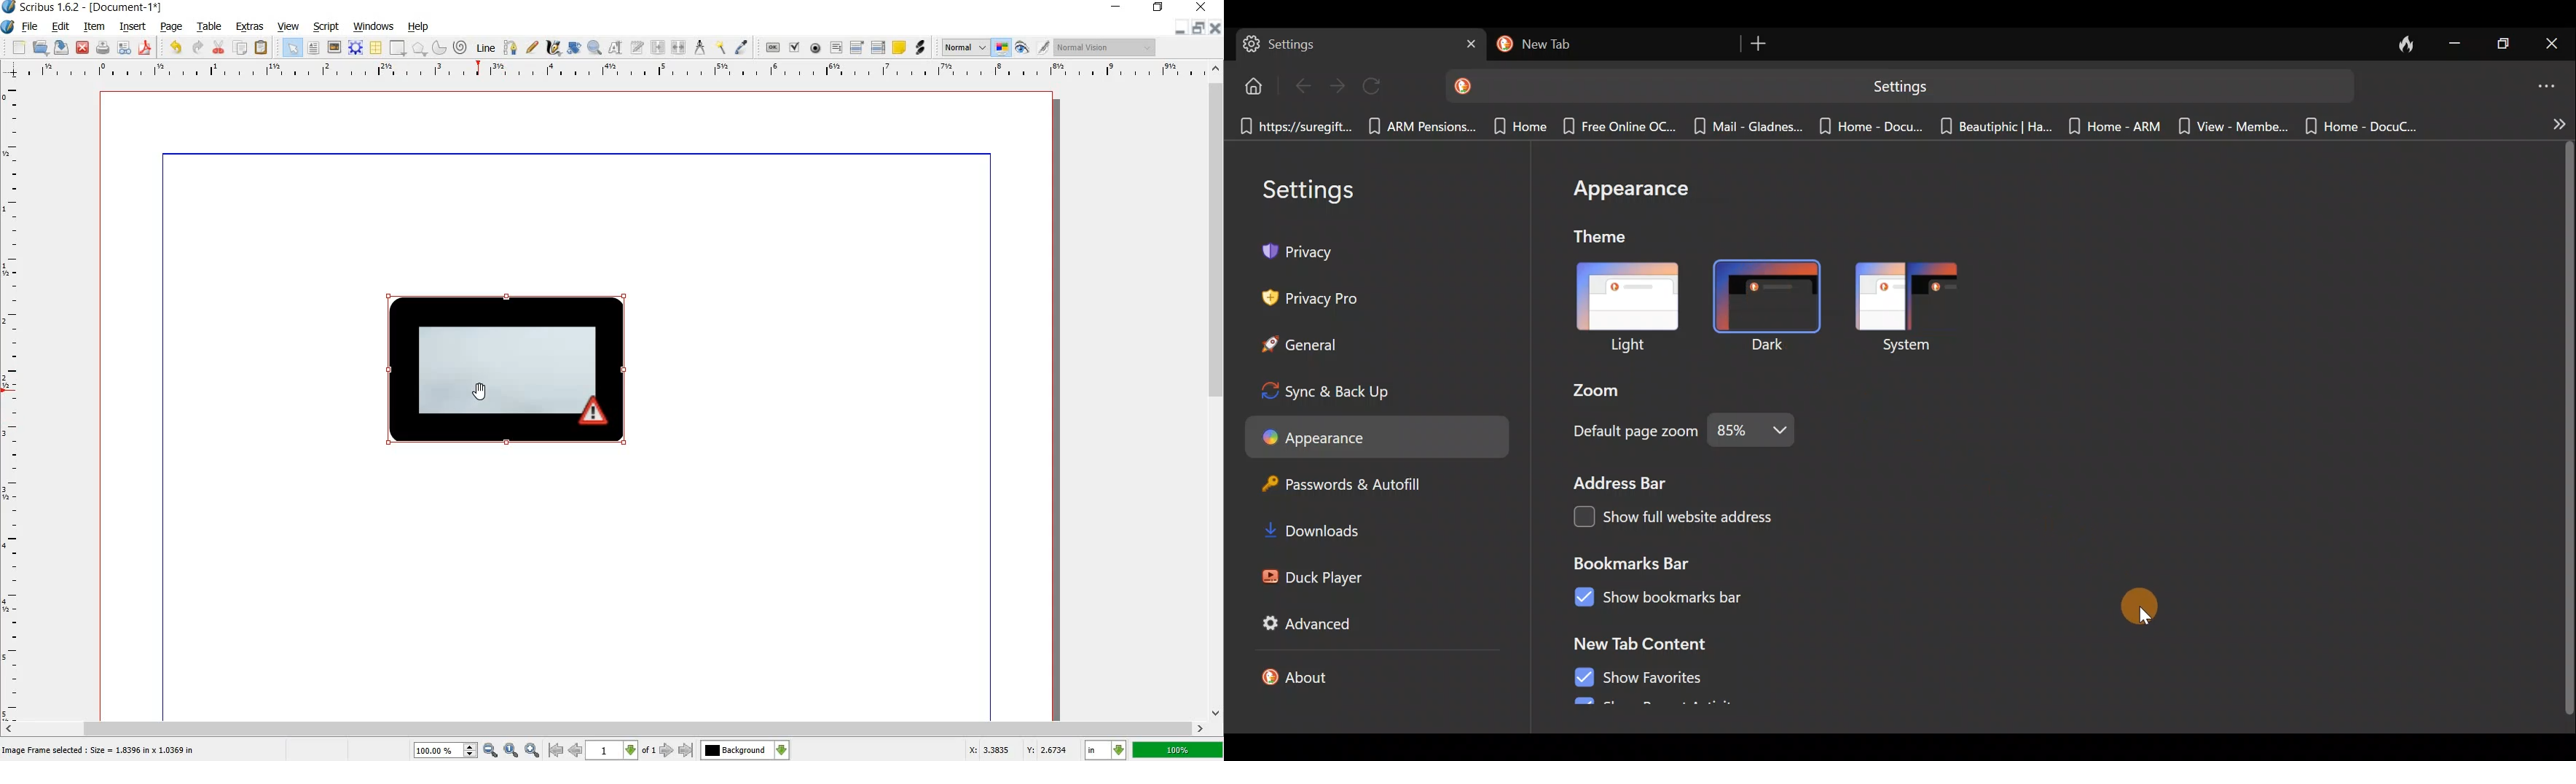 This screenshot has height=784, width=2576. What do you see at coordinates (1002, 48) in the screenshot?
I see `toggle color management system` at bounding box center [1002, 48].